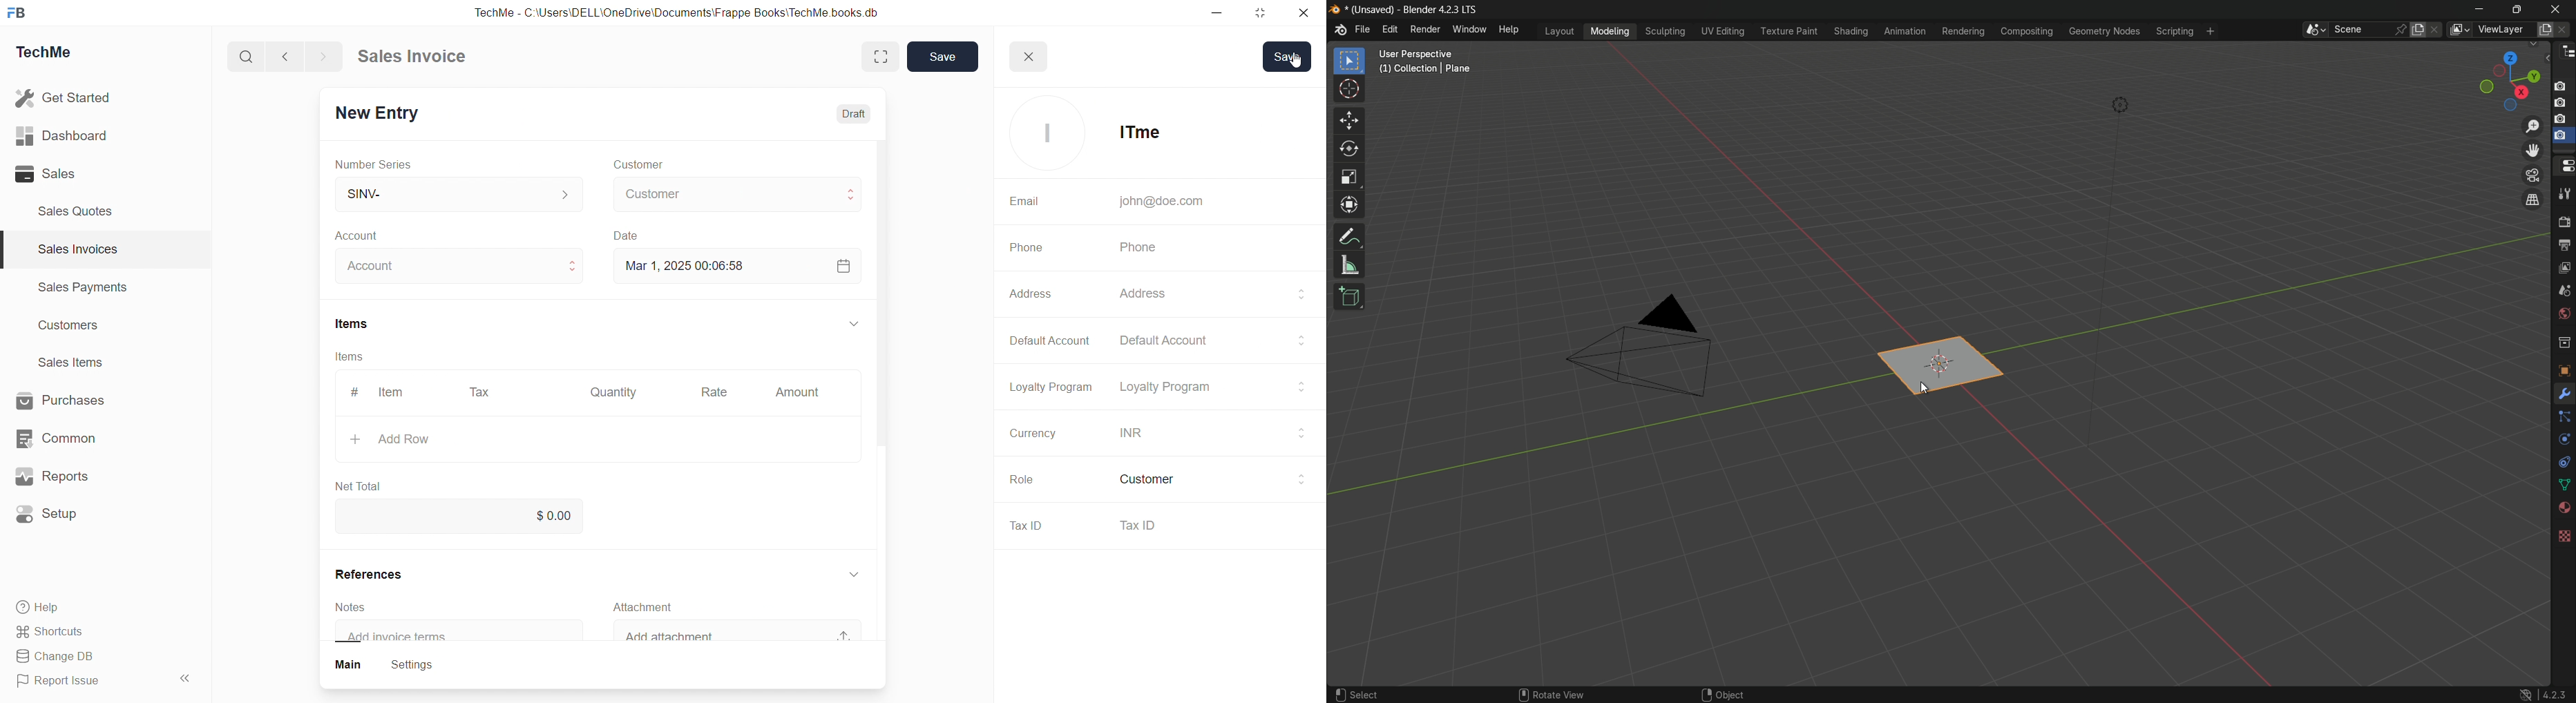 The width and height of the screenshot is (2576, 728). I want to click on Maximize, so click(1262, 16).